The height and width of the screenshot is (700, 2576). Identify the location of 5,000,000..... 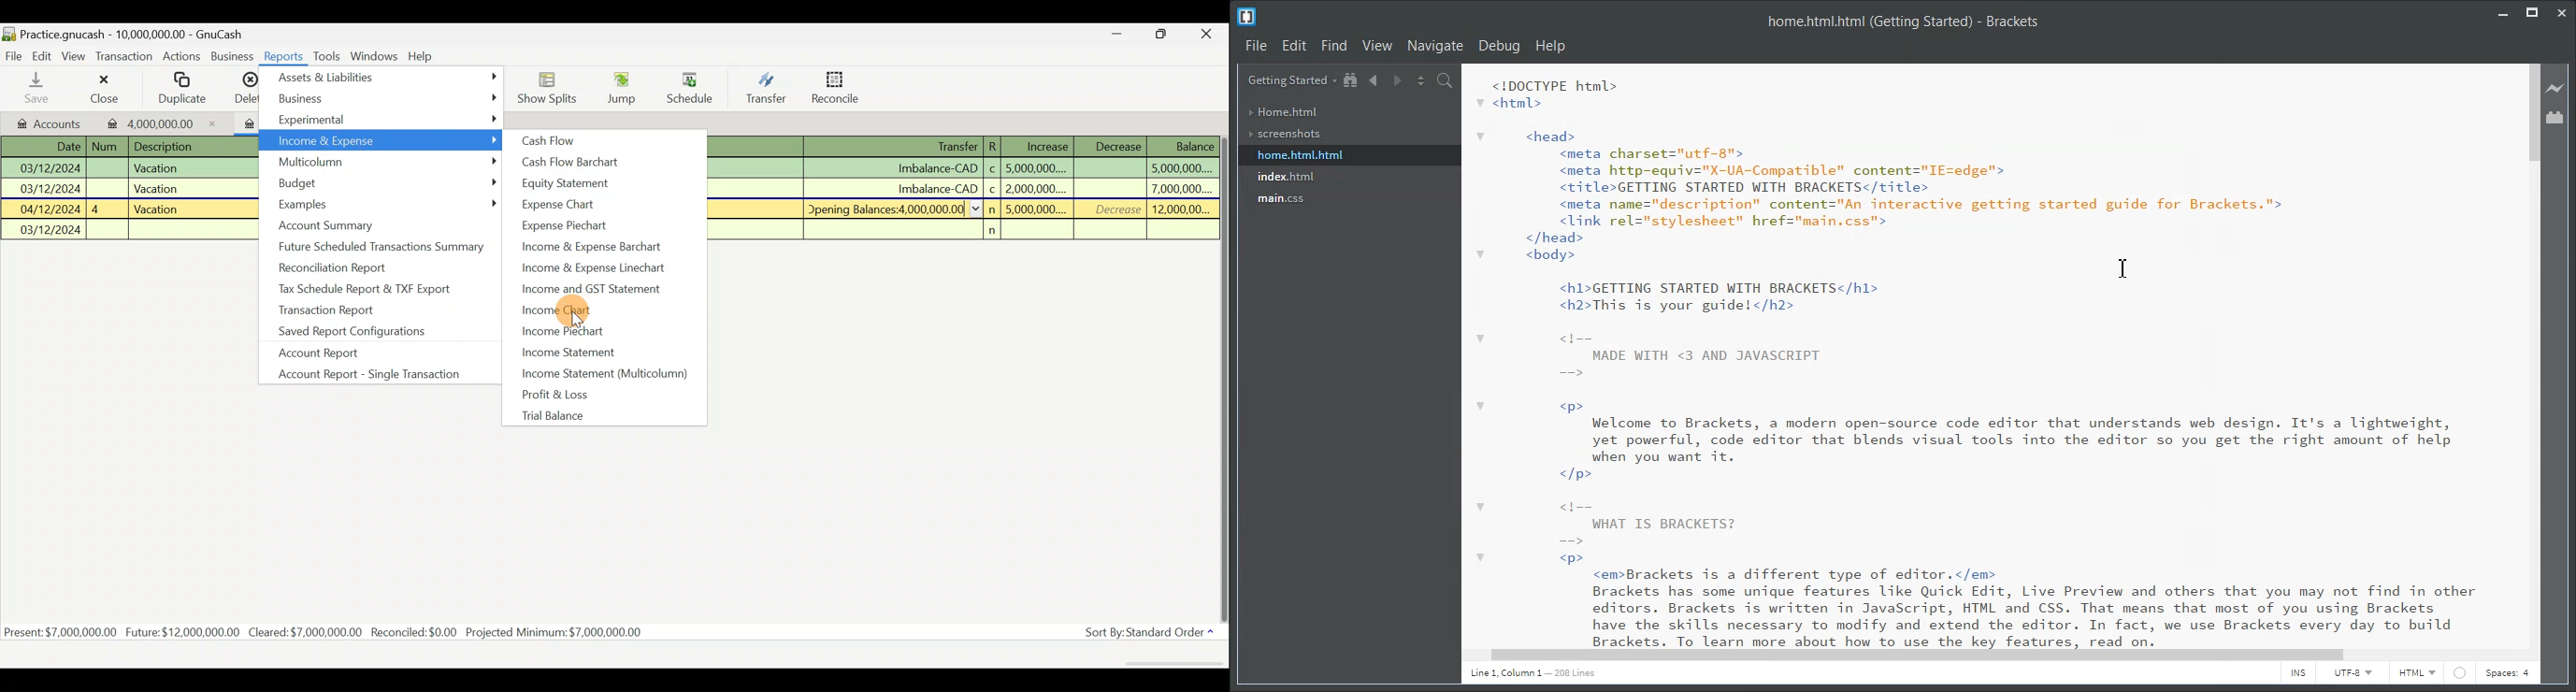
(1038, 209).